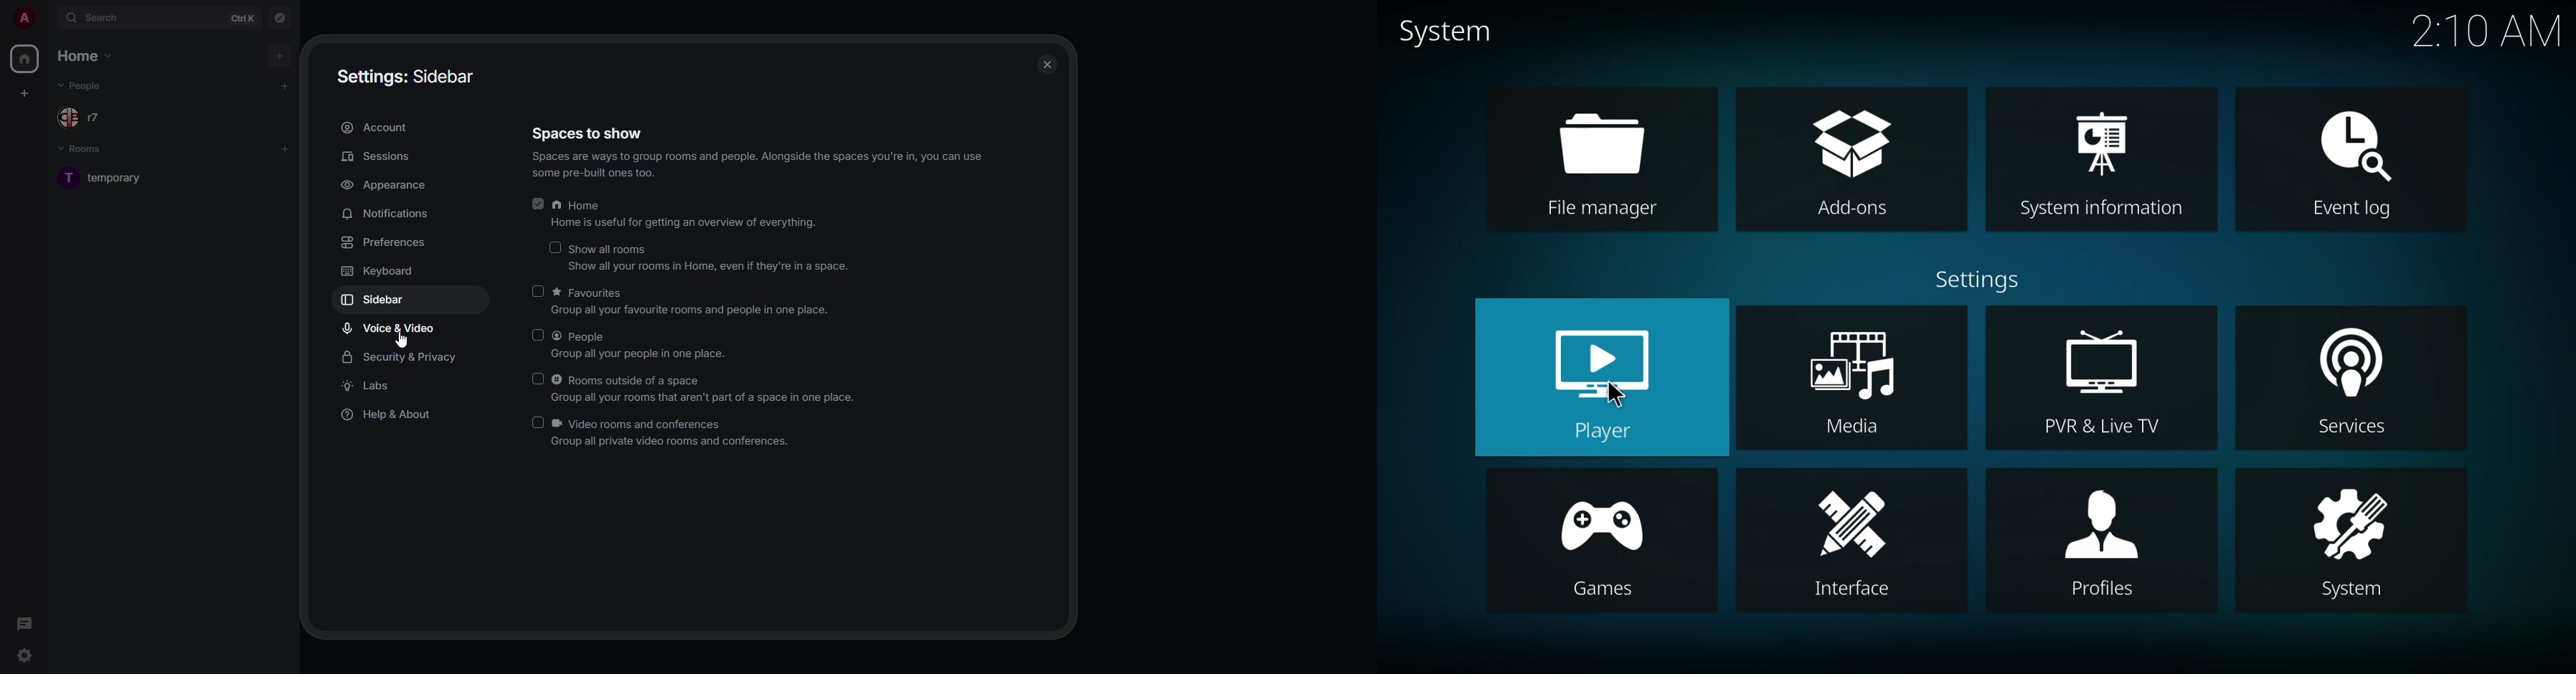 This screenshot has height=700, width=2576. What do you see at coordinates (538, 201) in the screenshot?
I see `enabled` at bounding box center [538, 201].